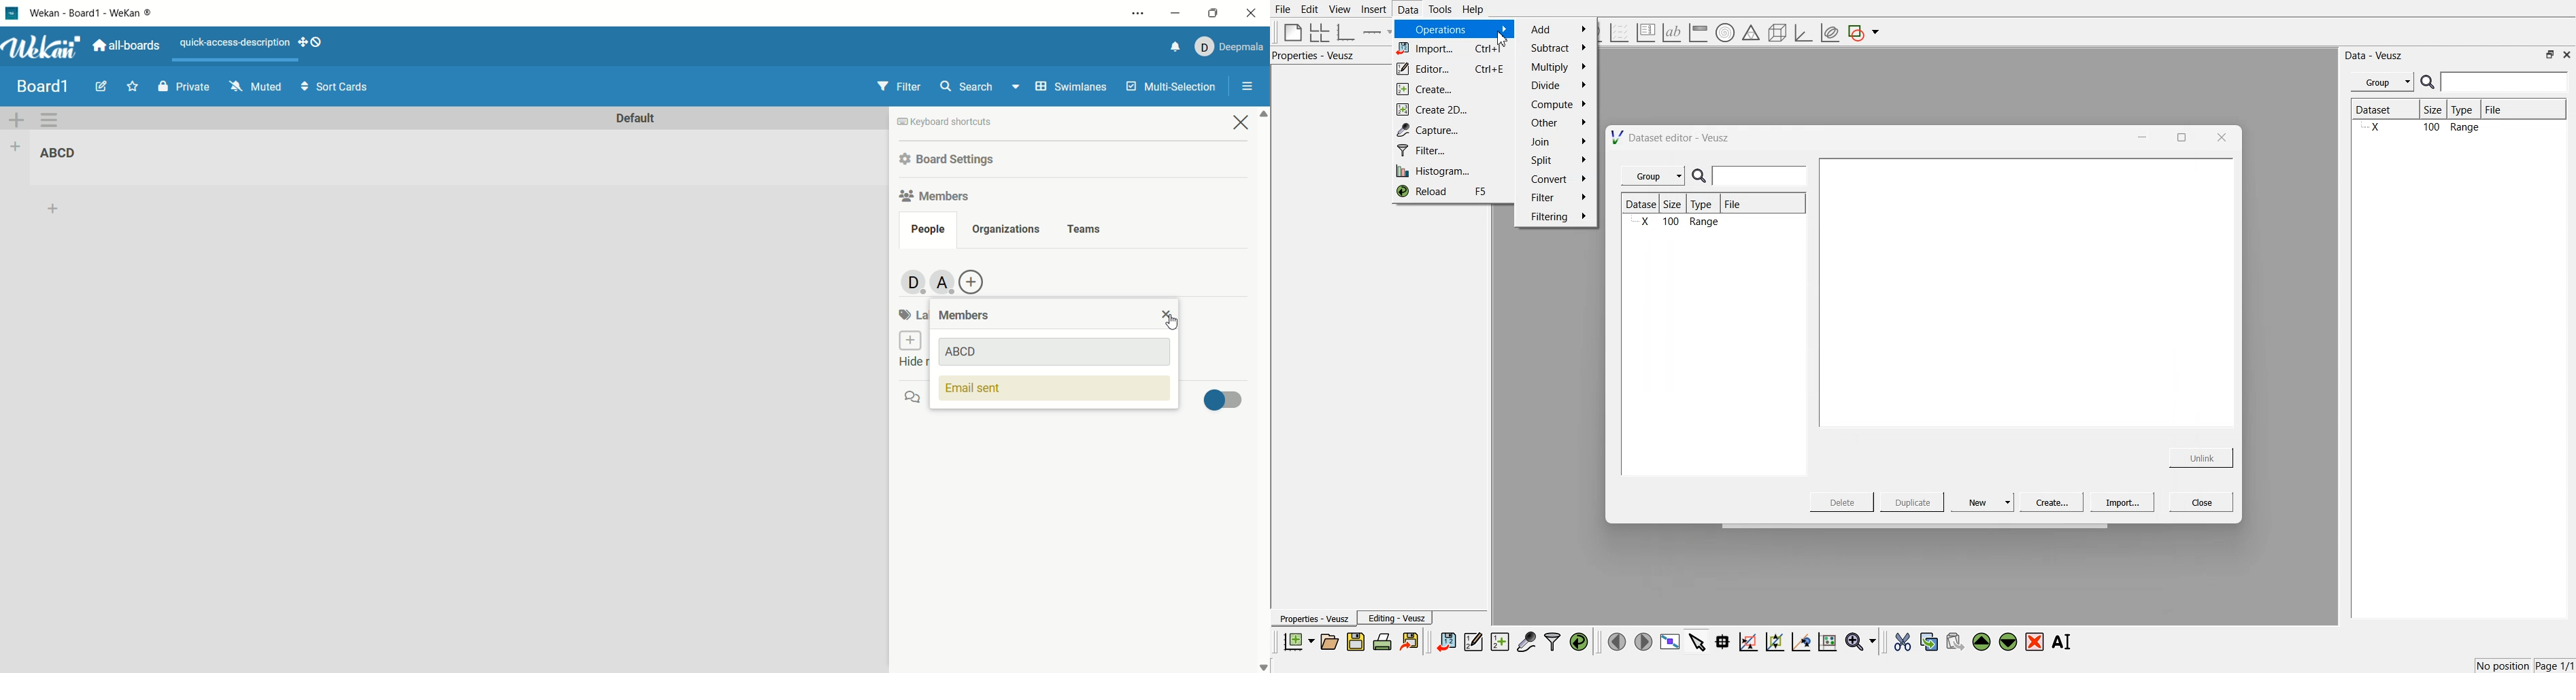  What do you see at coordinates (2220, 137) in the screenshot?
I see `close` at bounding box center [2220, 137].